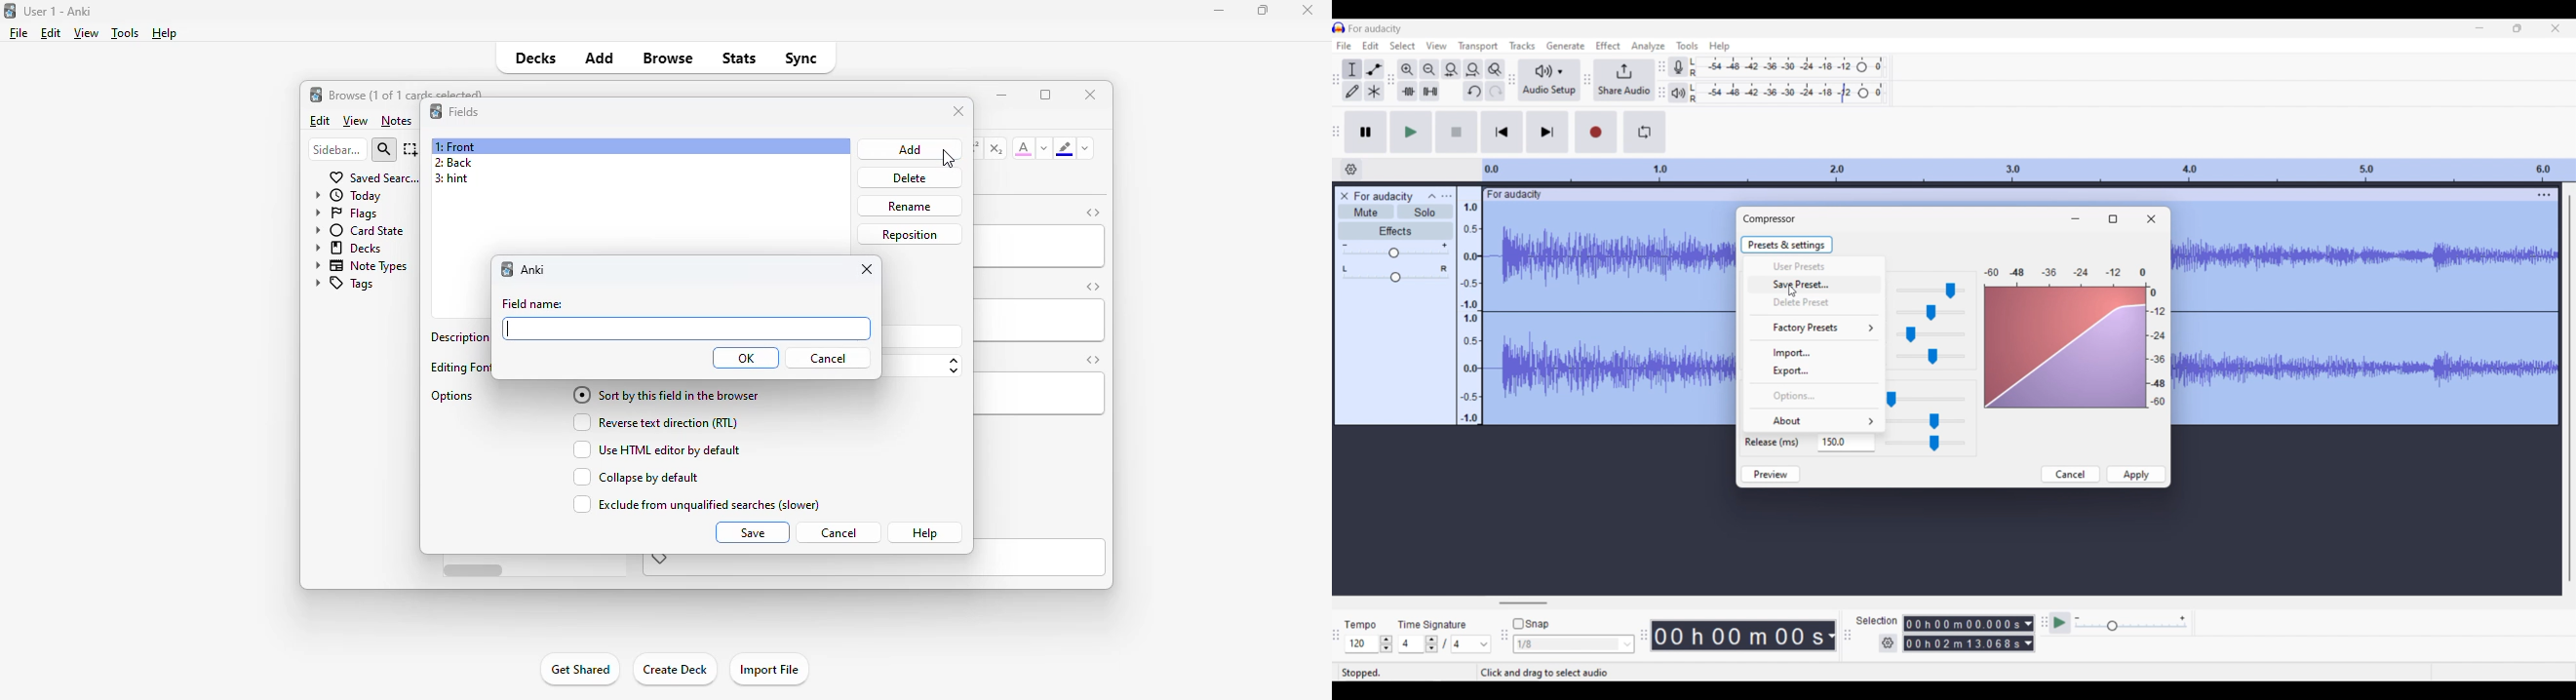 This screenshot has width=2576, height=700. Describe the element at coordinates (1812, 266) in the screenshot. I see `User presets` at that location.